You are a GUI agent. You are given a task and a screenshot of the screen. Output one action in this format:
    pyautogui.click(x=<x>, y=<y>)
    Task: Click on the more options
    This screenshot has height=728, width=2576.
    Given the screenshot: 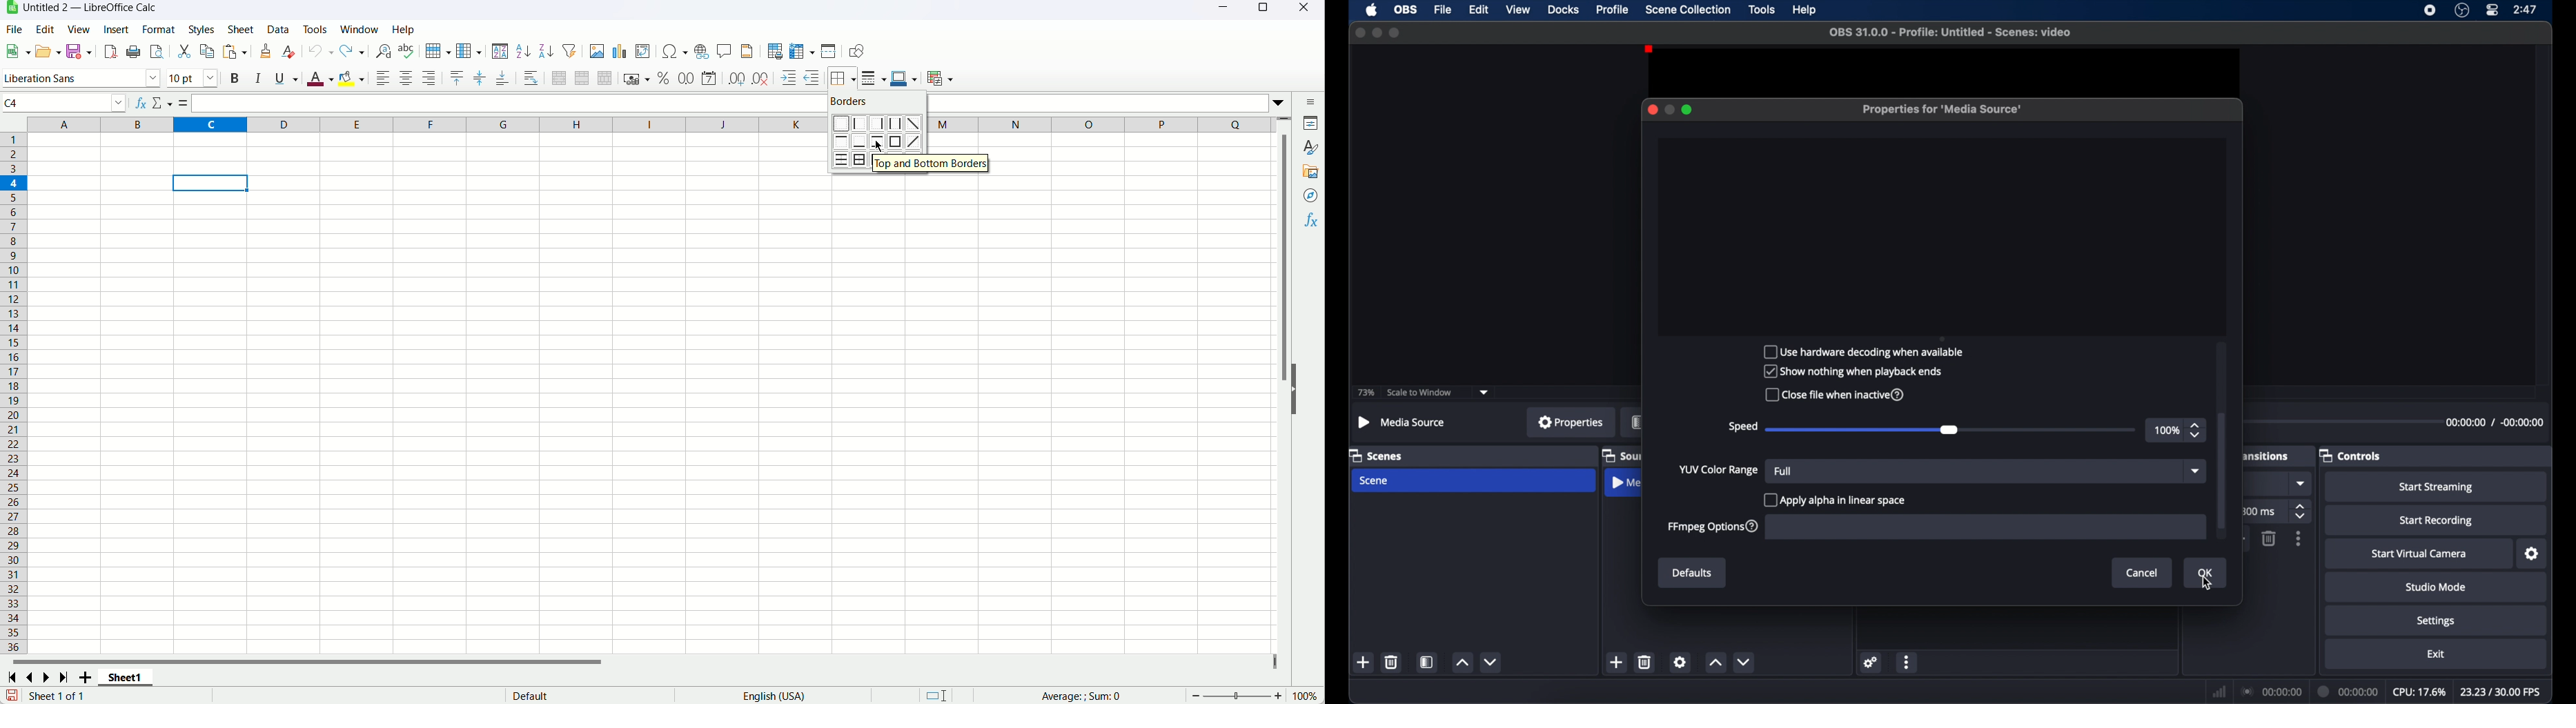 What is the action you would take?
    pyautogui.click(x=1908, y=662)
    